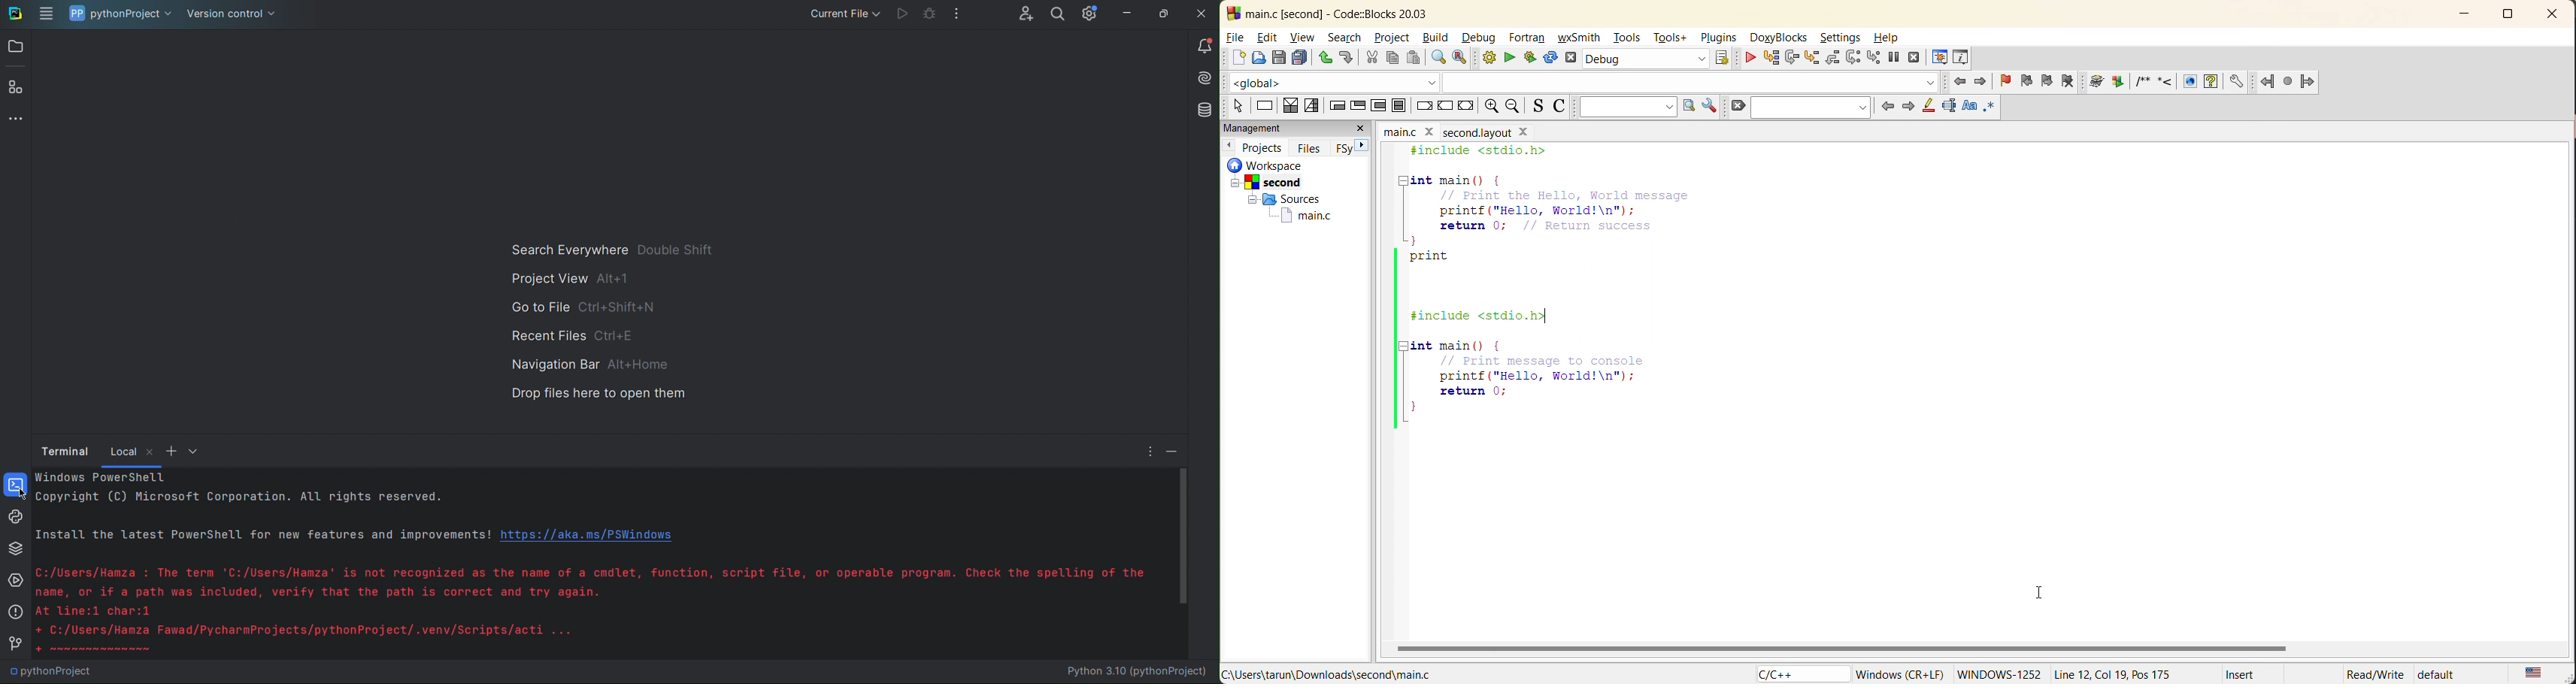 The height and width of the screenshot is (700, 2576). Describe the element at coordinates (2445, 674) in the screenshot. I see `default` at that location.